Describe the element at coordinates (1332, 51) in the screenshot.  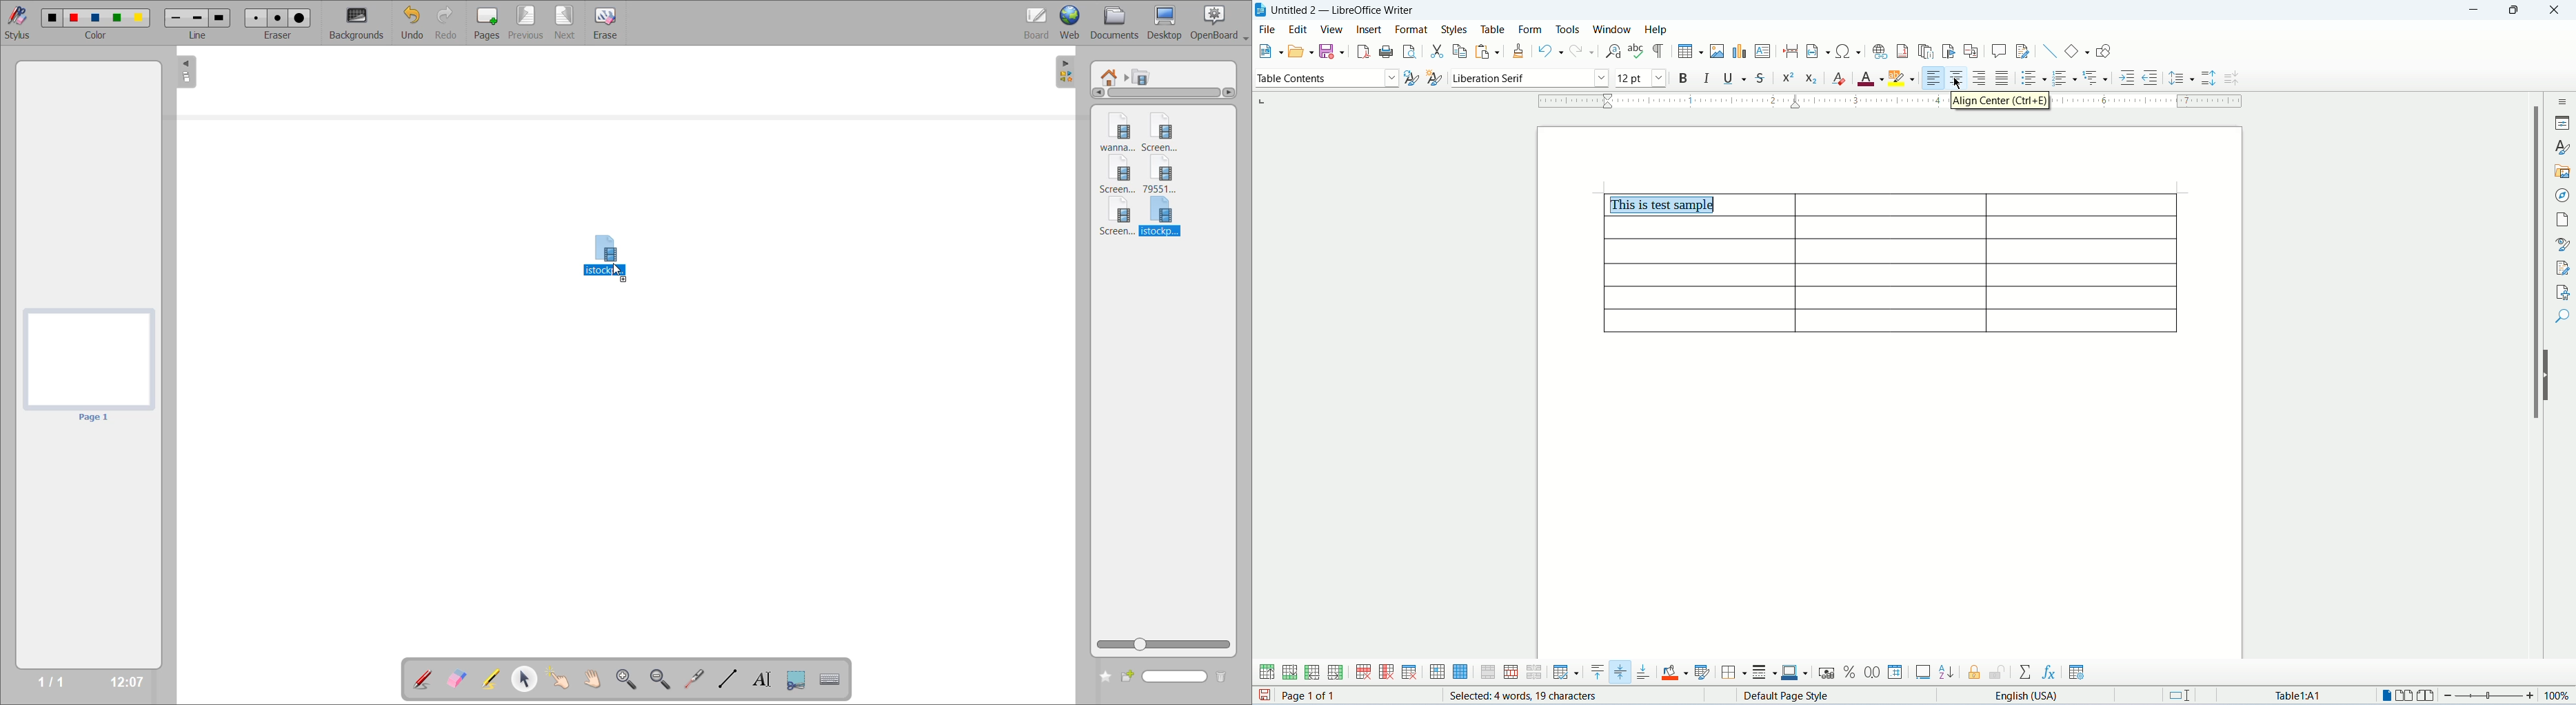
I see `safe` at that location.